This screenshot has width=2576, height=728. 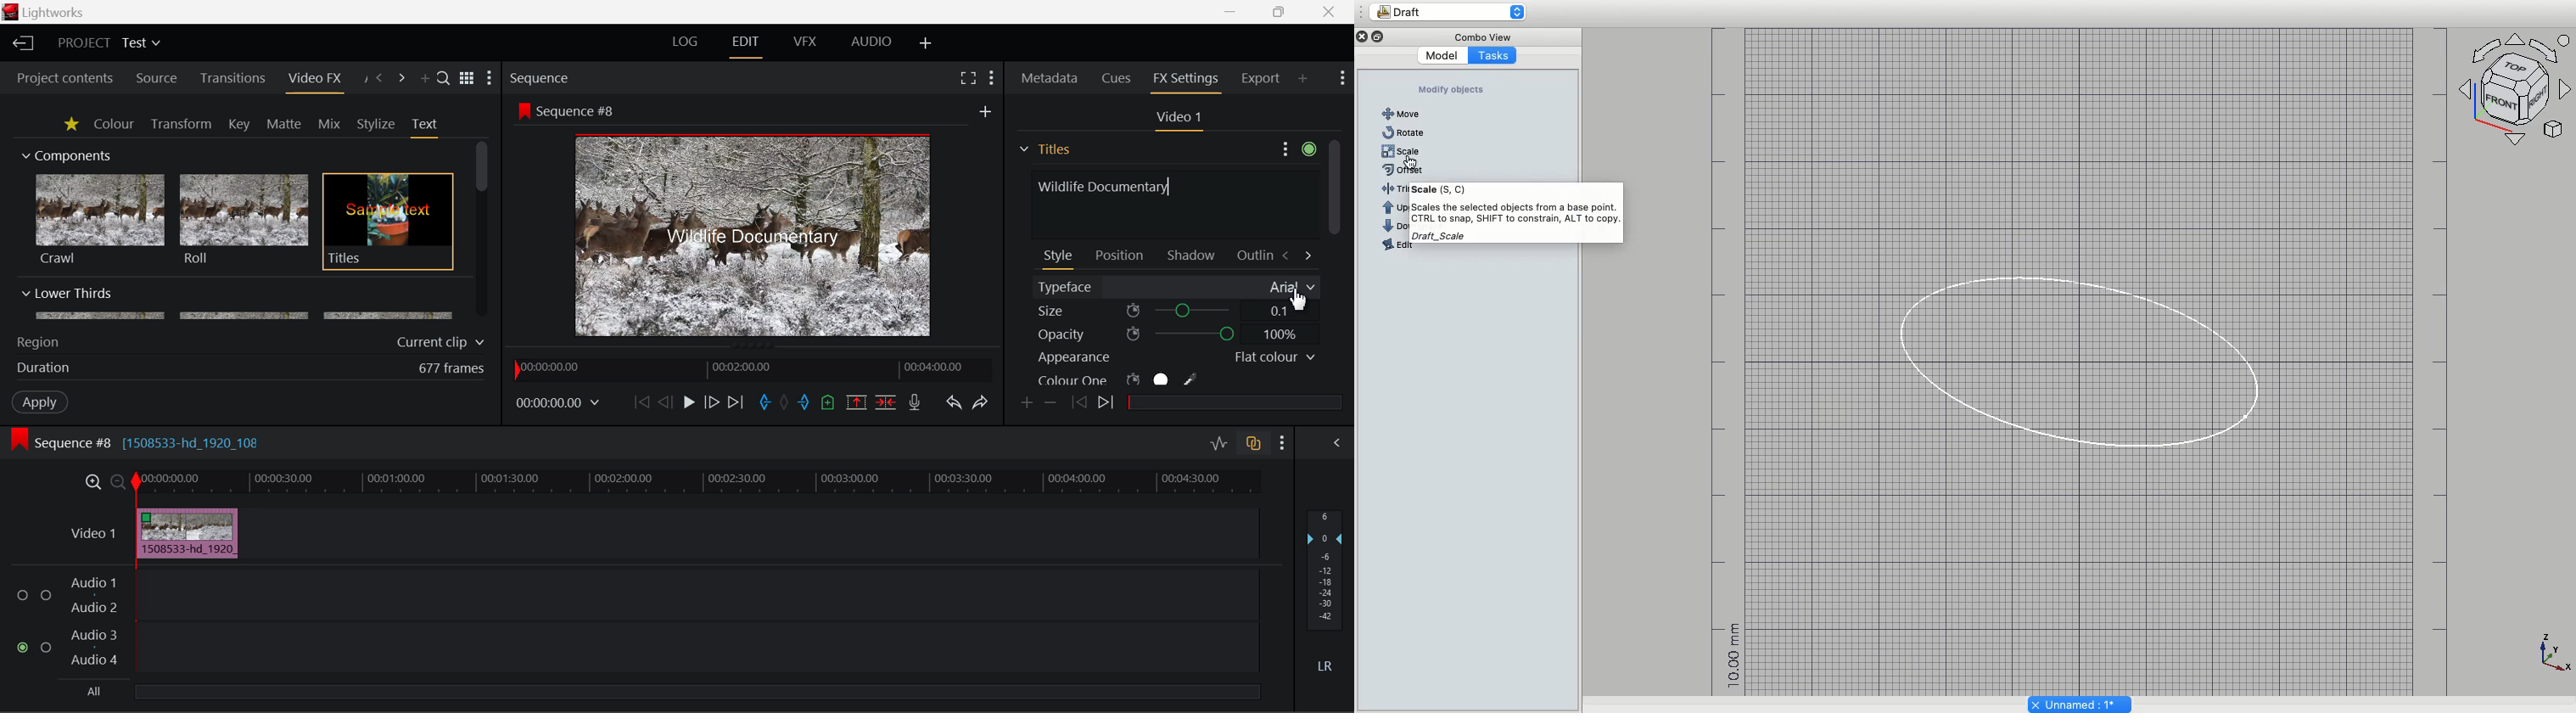 What do you see at coordinates (233, 78) in the screenshot?
I see `Transitions` at bounding box center [233, 78].